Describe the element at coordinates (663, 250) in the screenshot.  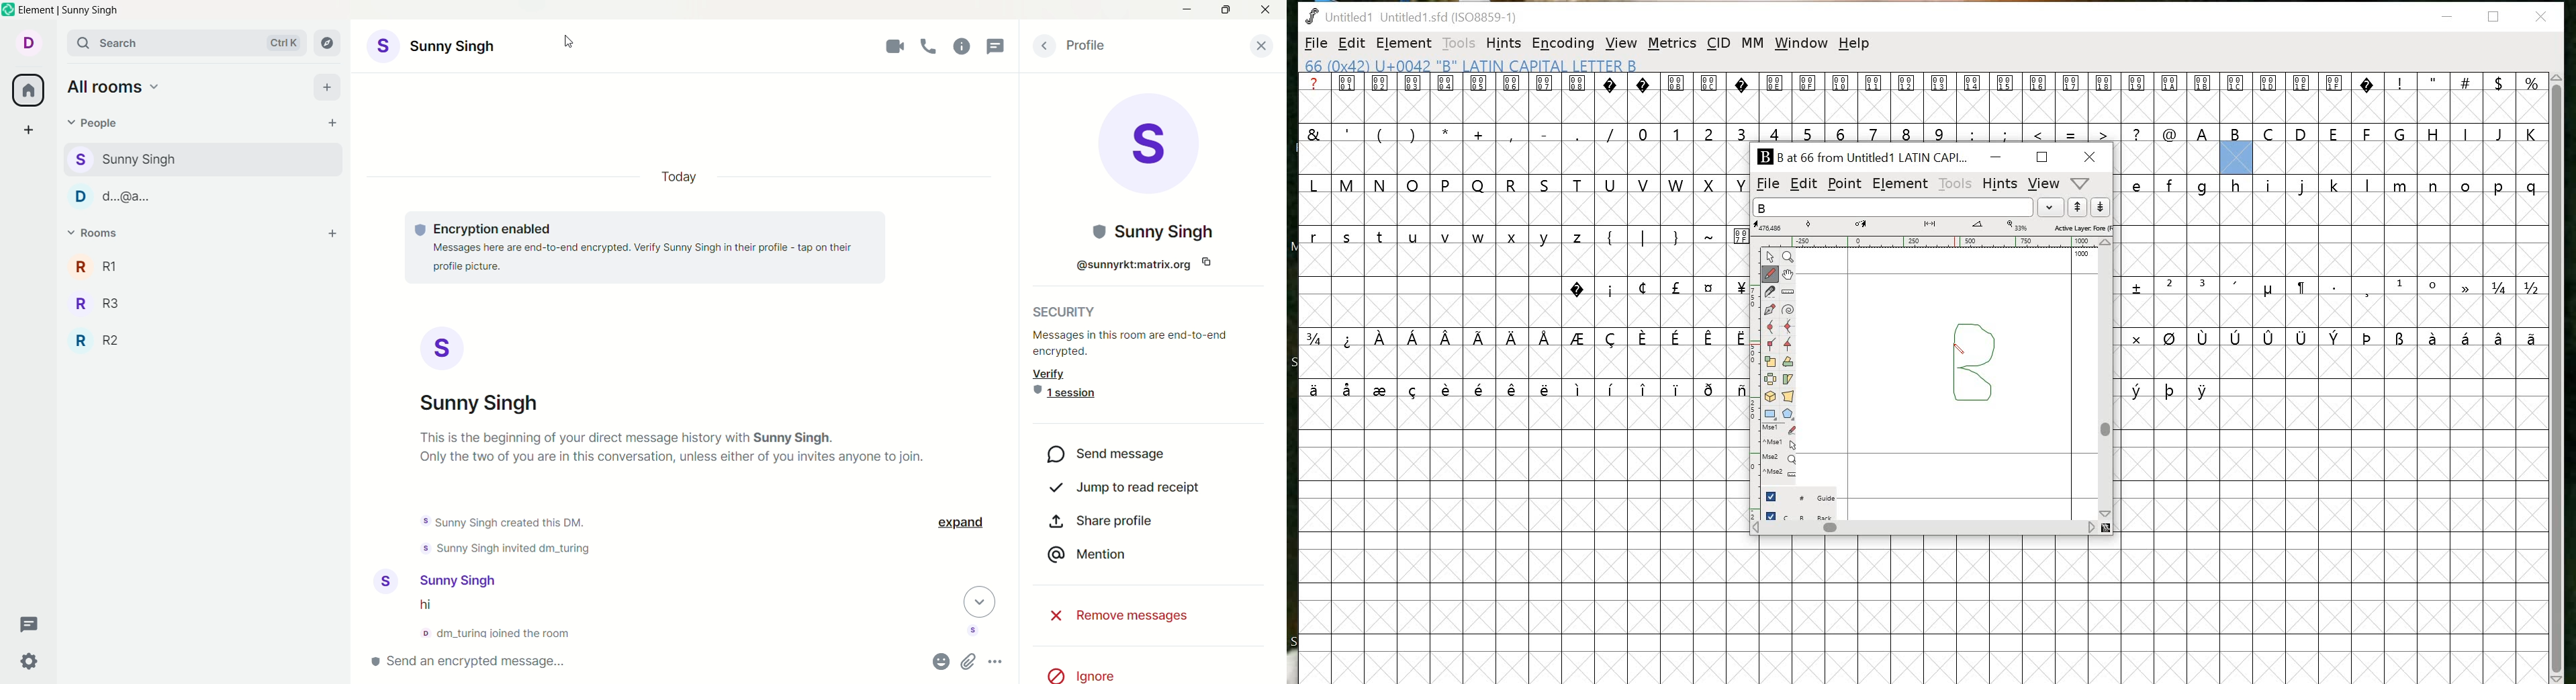
I see `text` at that location.